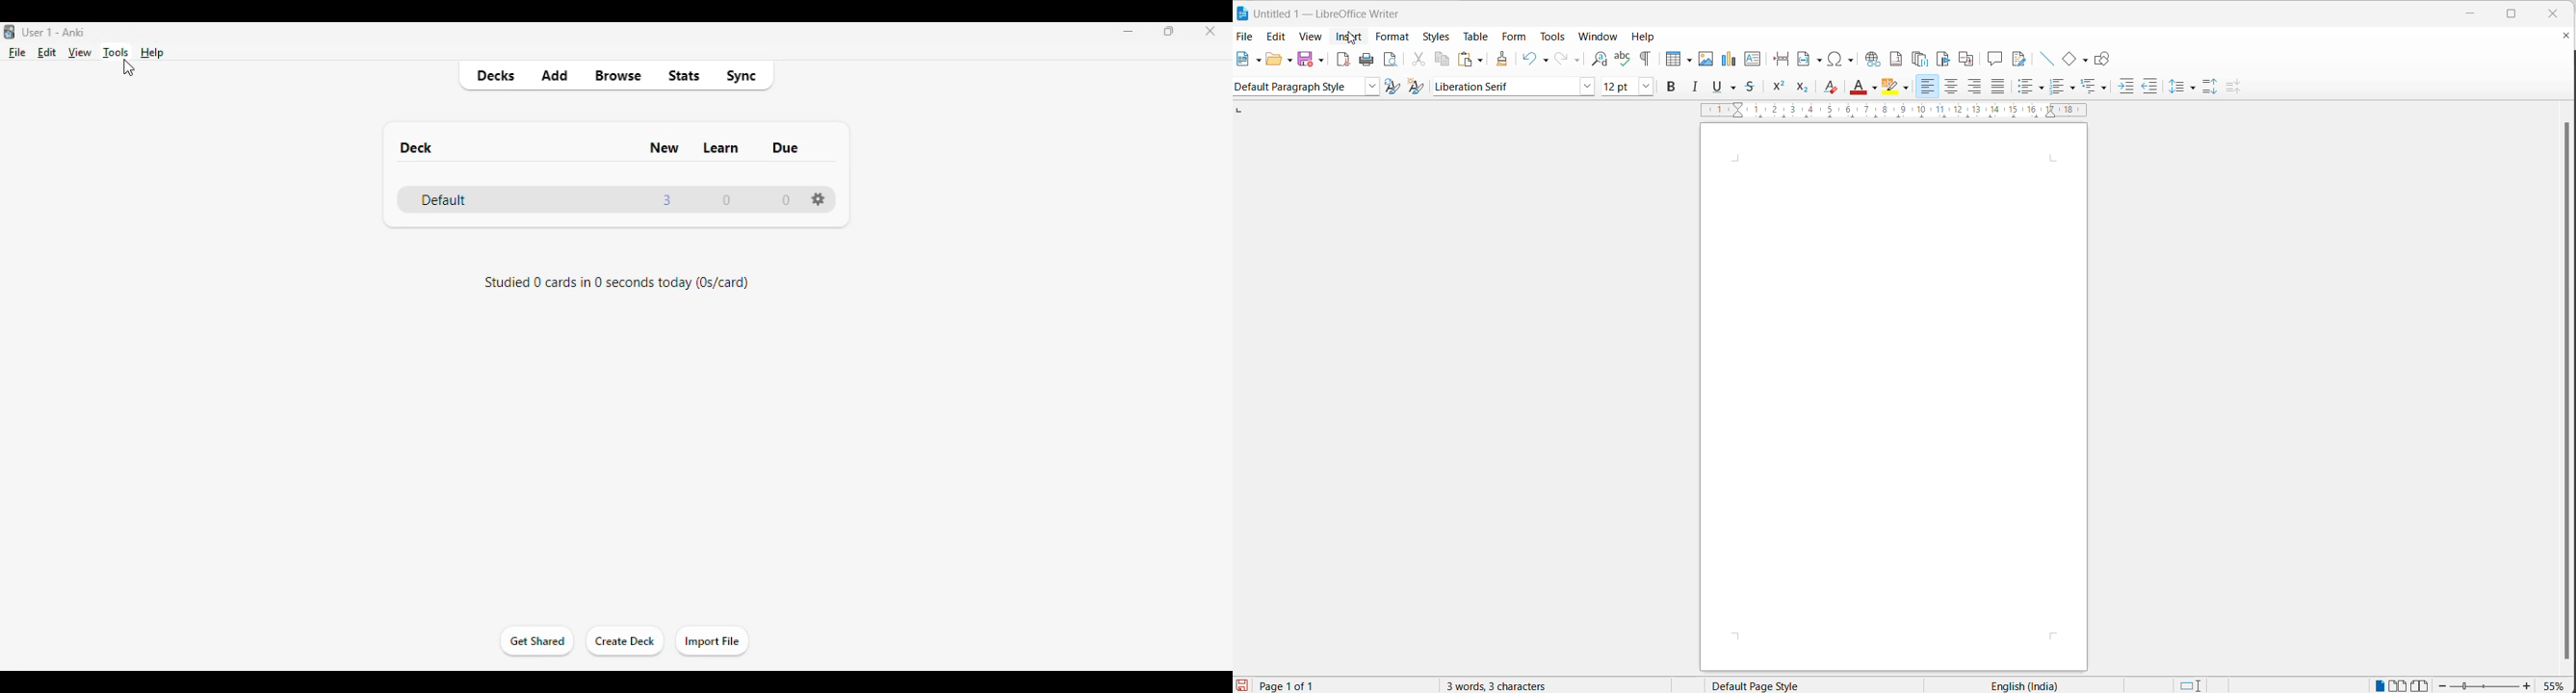 This screenshot has height=700, width=2576. What do you see at coordinates (2399, 685) in the screenshot?
I see `double page view` at bounding box center [2399, 685].